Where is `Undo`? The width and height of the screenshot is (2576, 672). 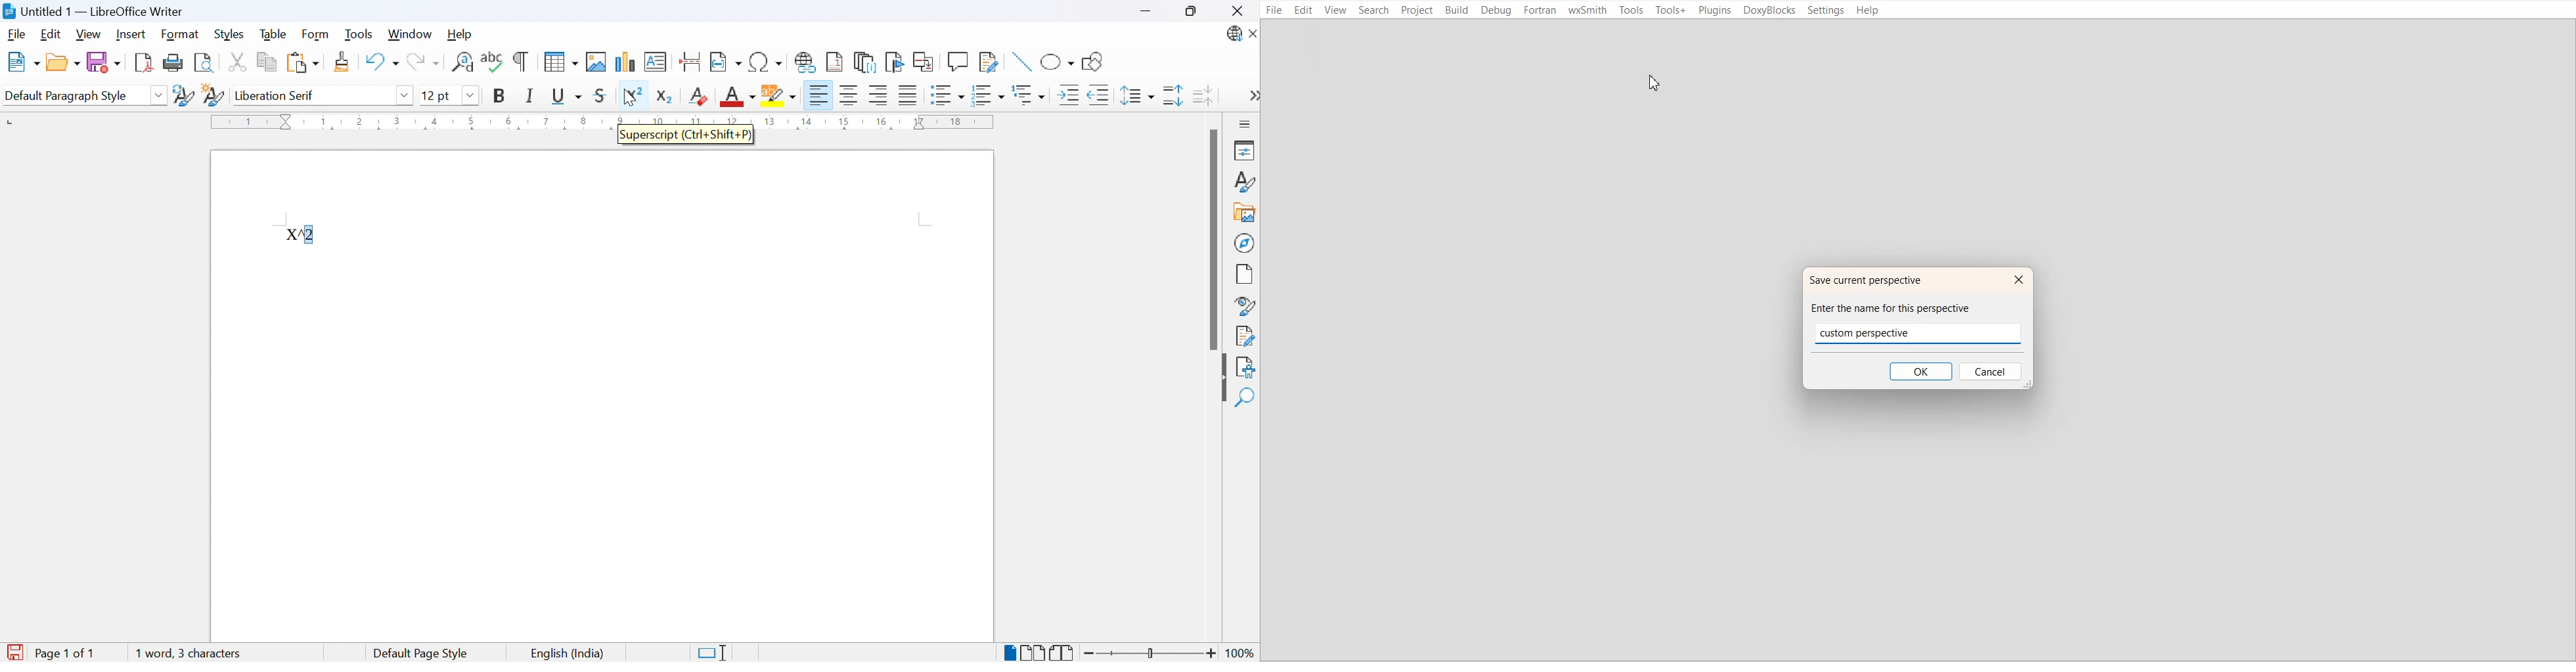
Undo is located at coordinates (380, 62).